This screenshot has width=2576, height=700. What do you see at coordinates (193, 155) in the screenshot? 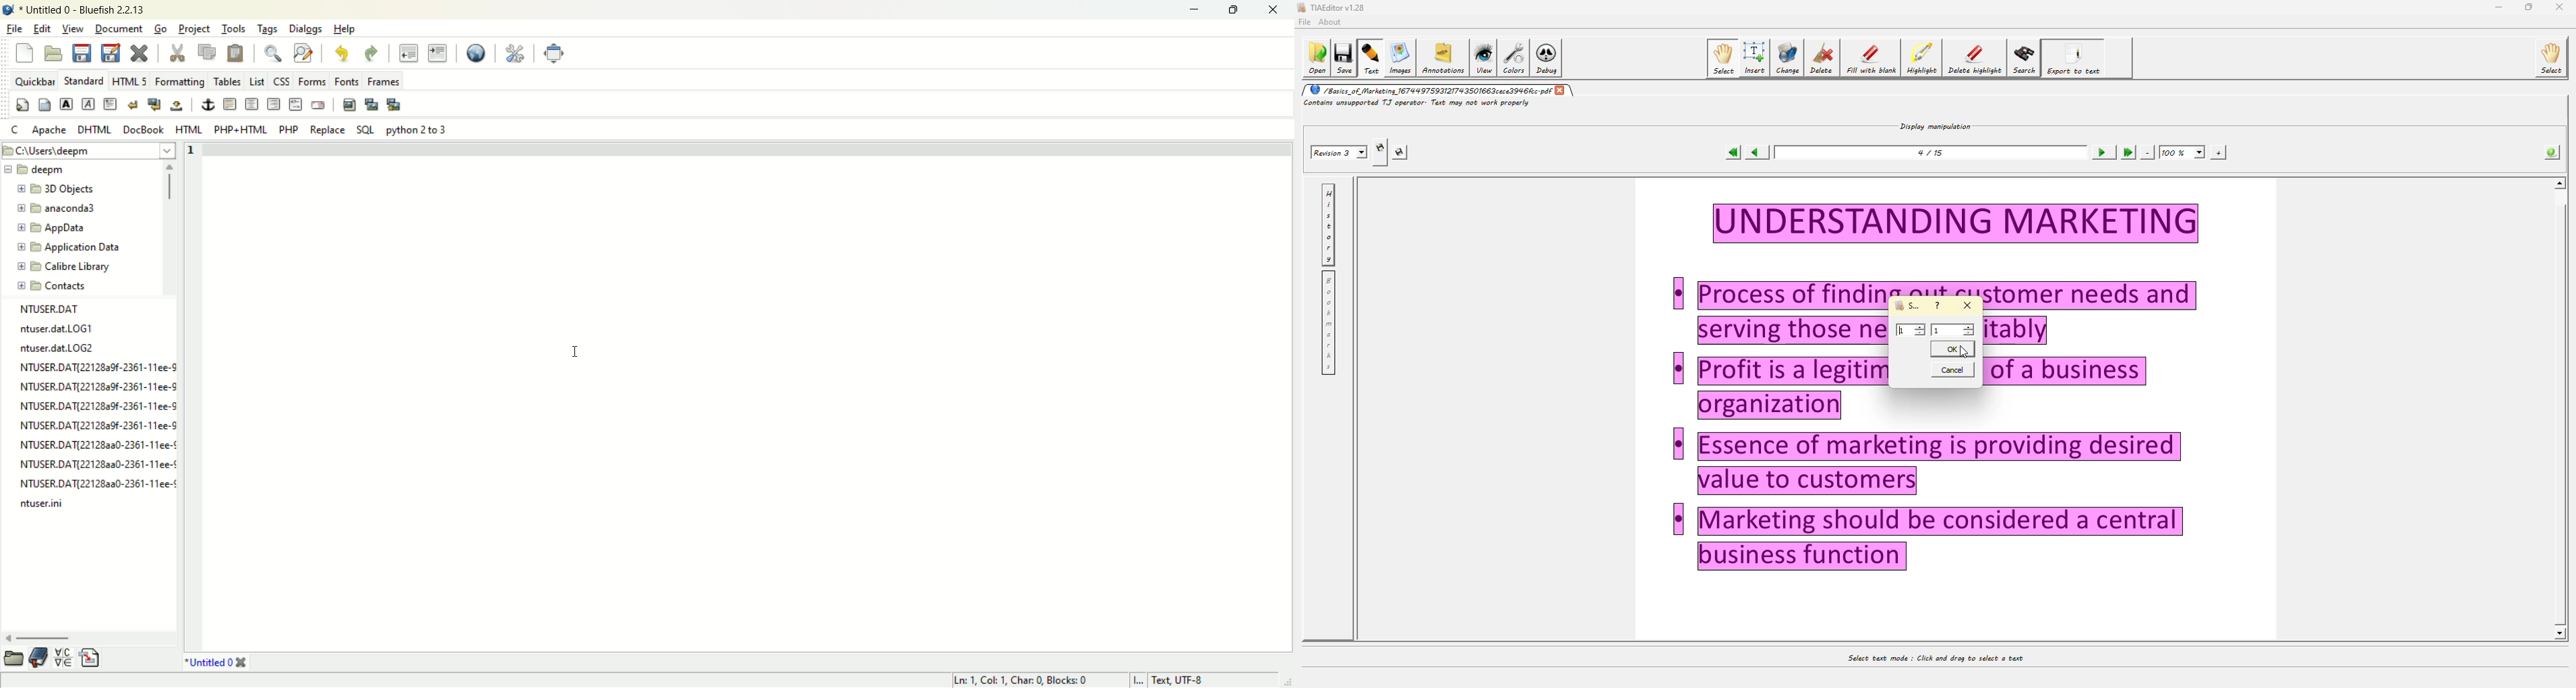
I see `Number` at bounding box center [193, 155].